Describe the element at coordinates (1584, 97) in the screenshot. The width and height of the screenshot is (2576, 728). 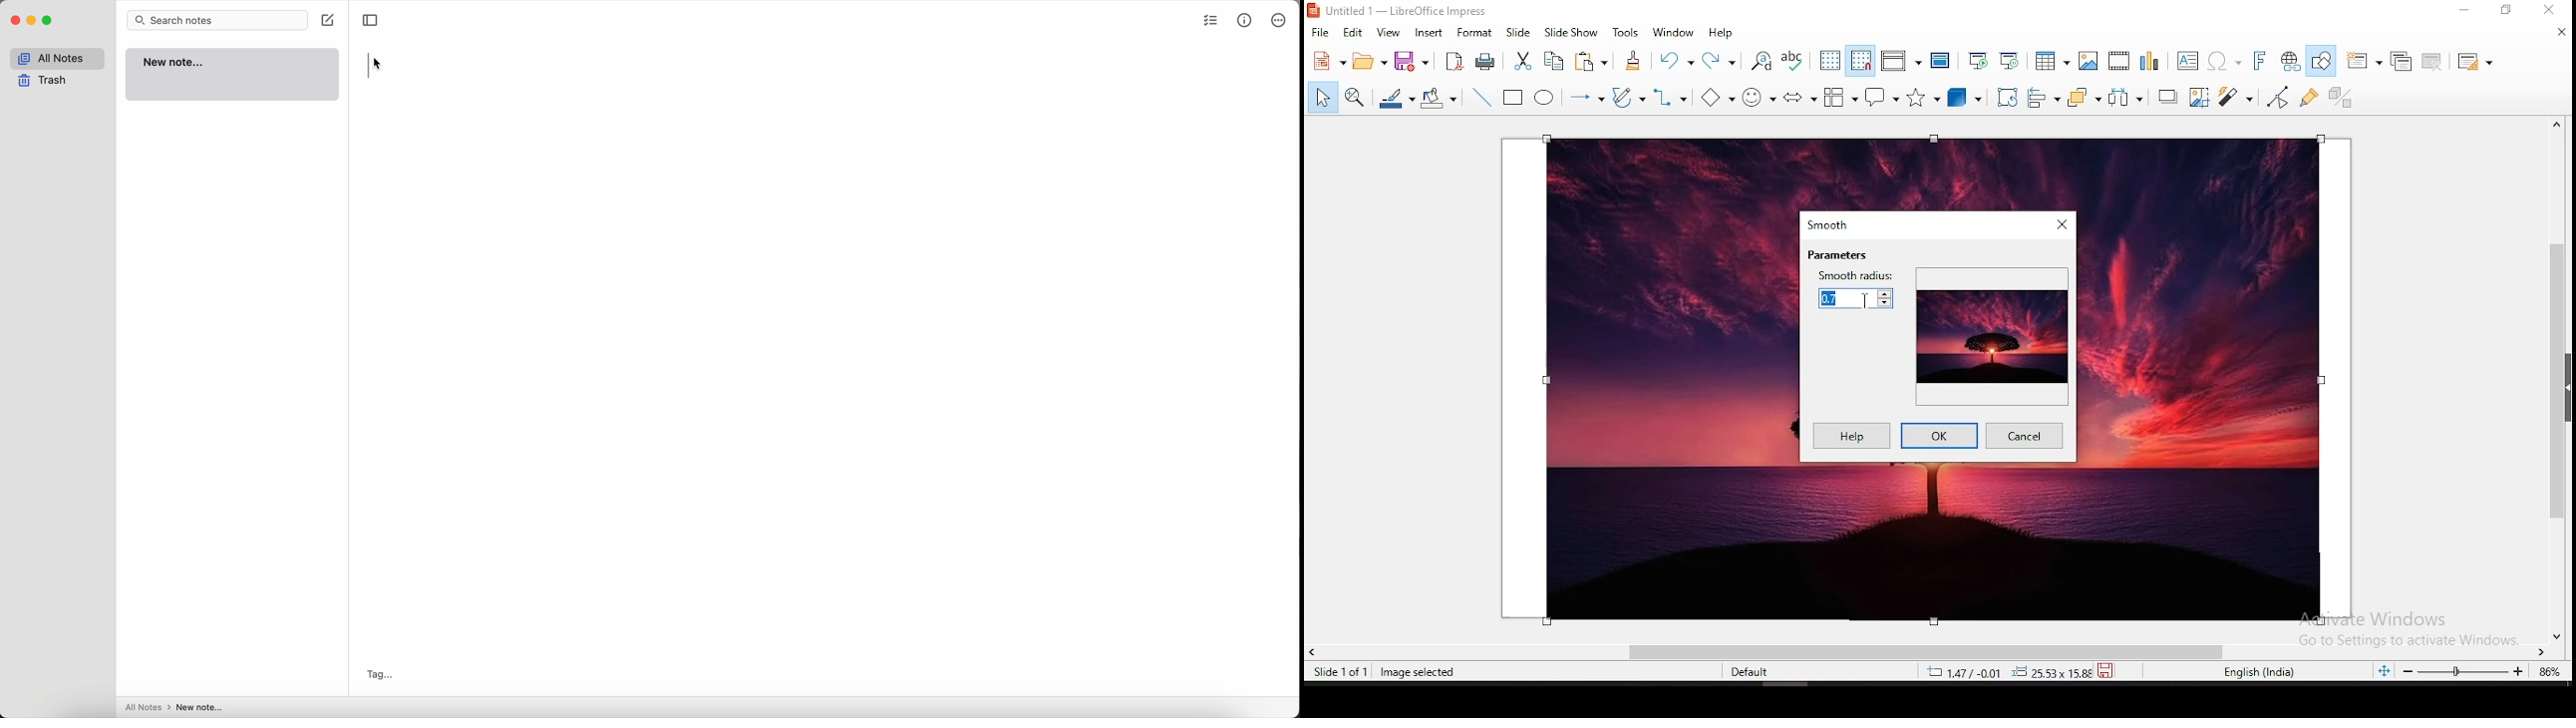
I see `lines and arrows` at that location.